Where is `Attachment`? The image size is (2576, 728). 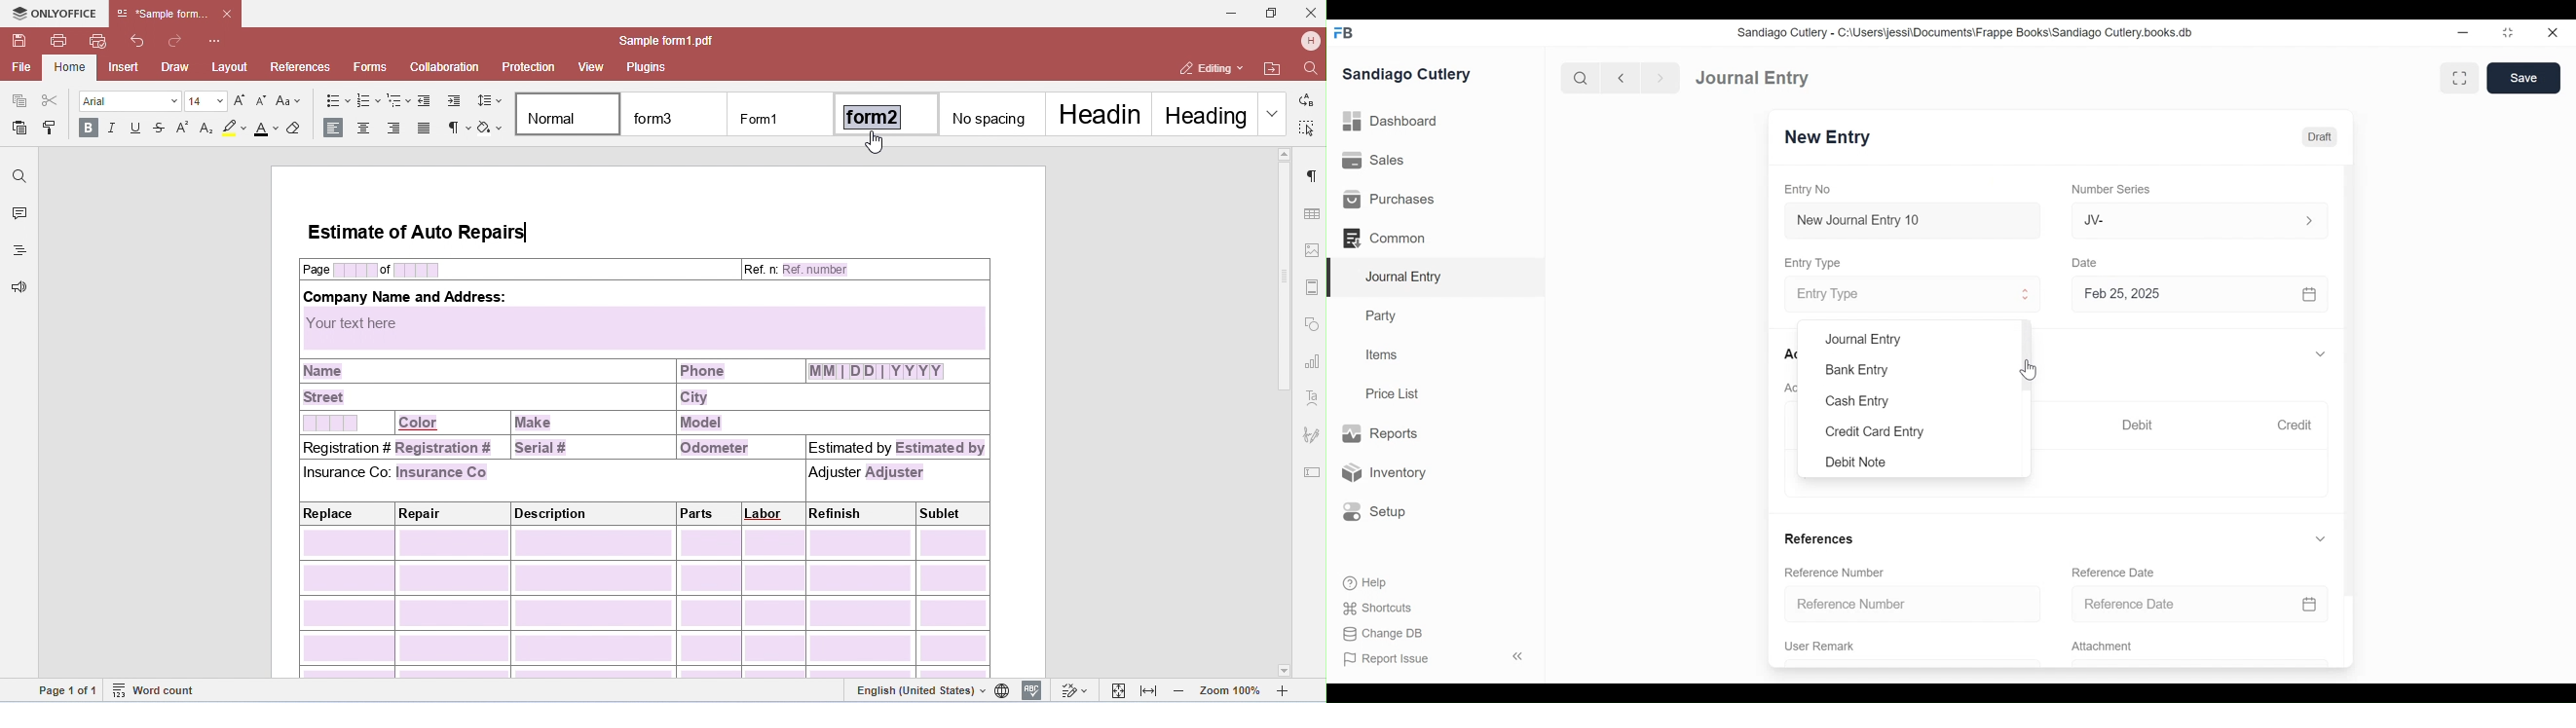 Attachment is located at coordinates (2105, 647).